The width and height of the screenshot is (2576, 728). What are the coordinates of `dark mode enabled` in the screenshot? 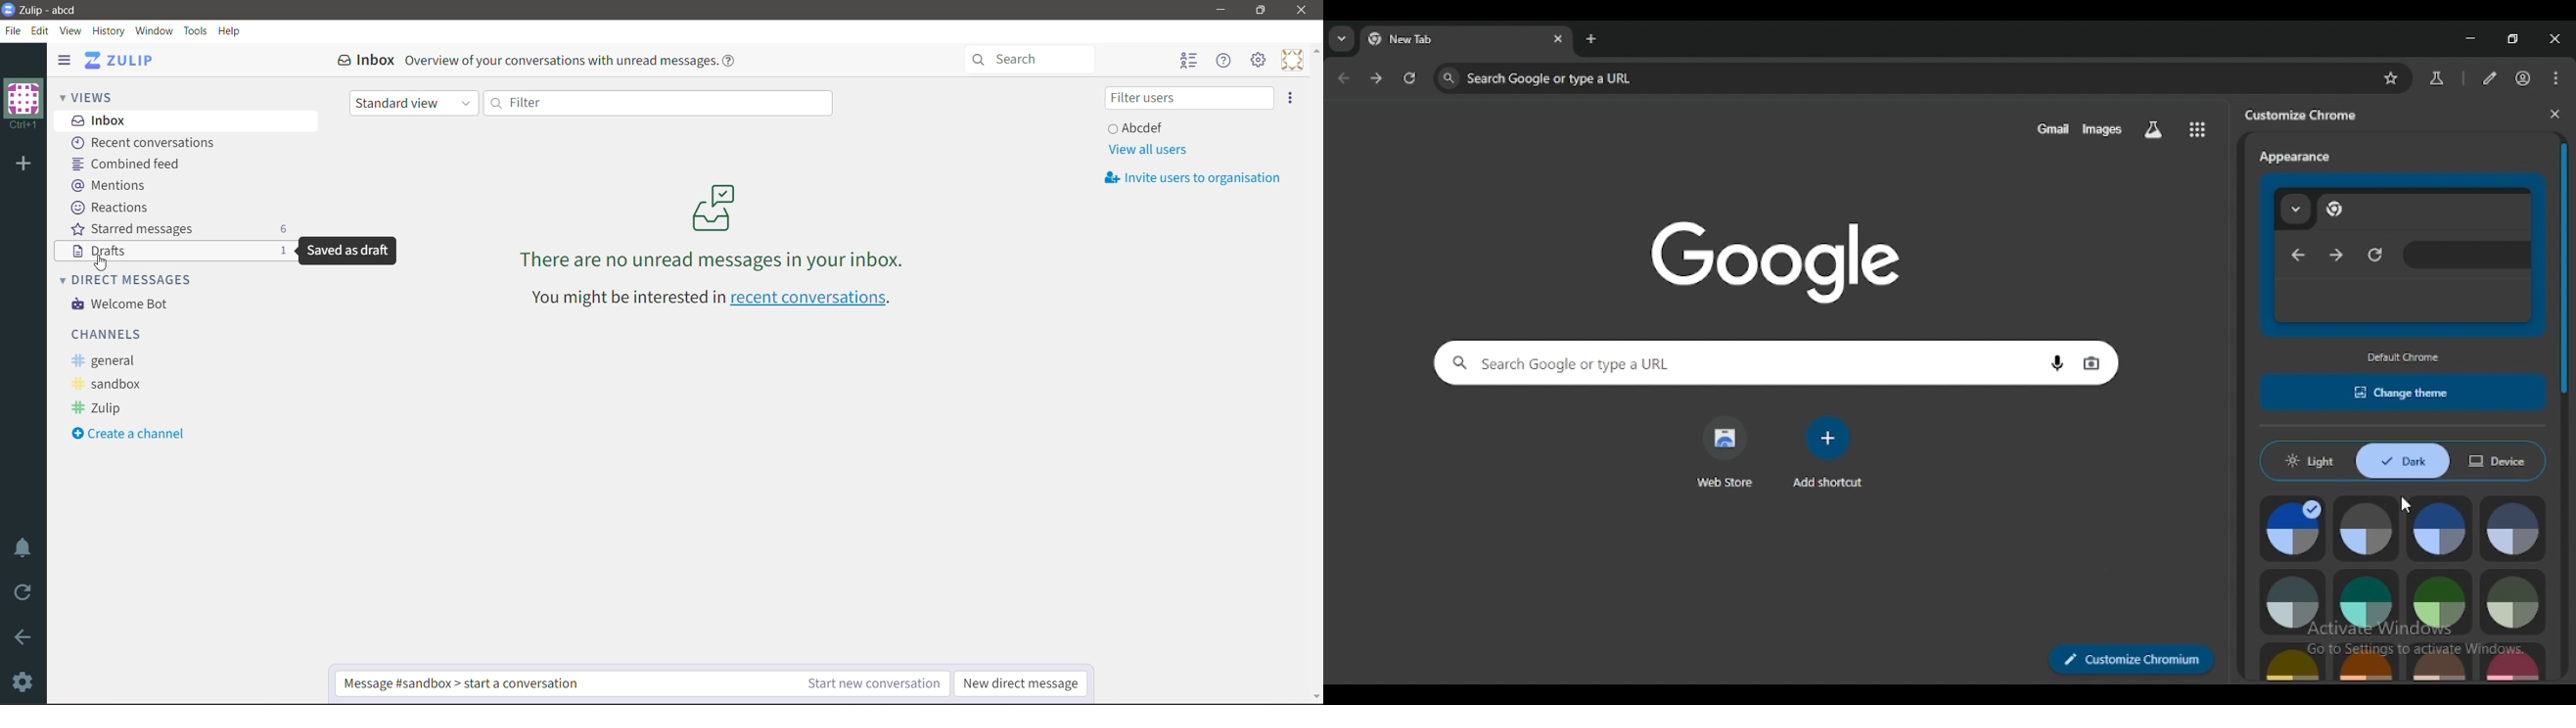 It's located at (2402, 462).